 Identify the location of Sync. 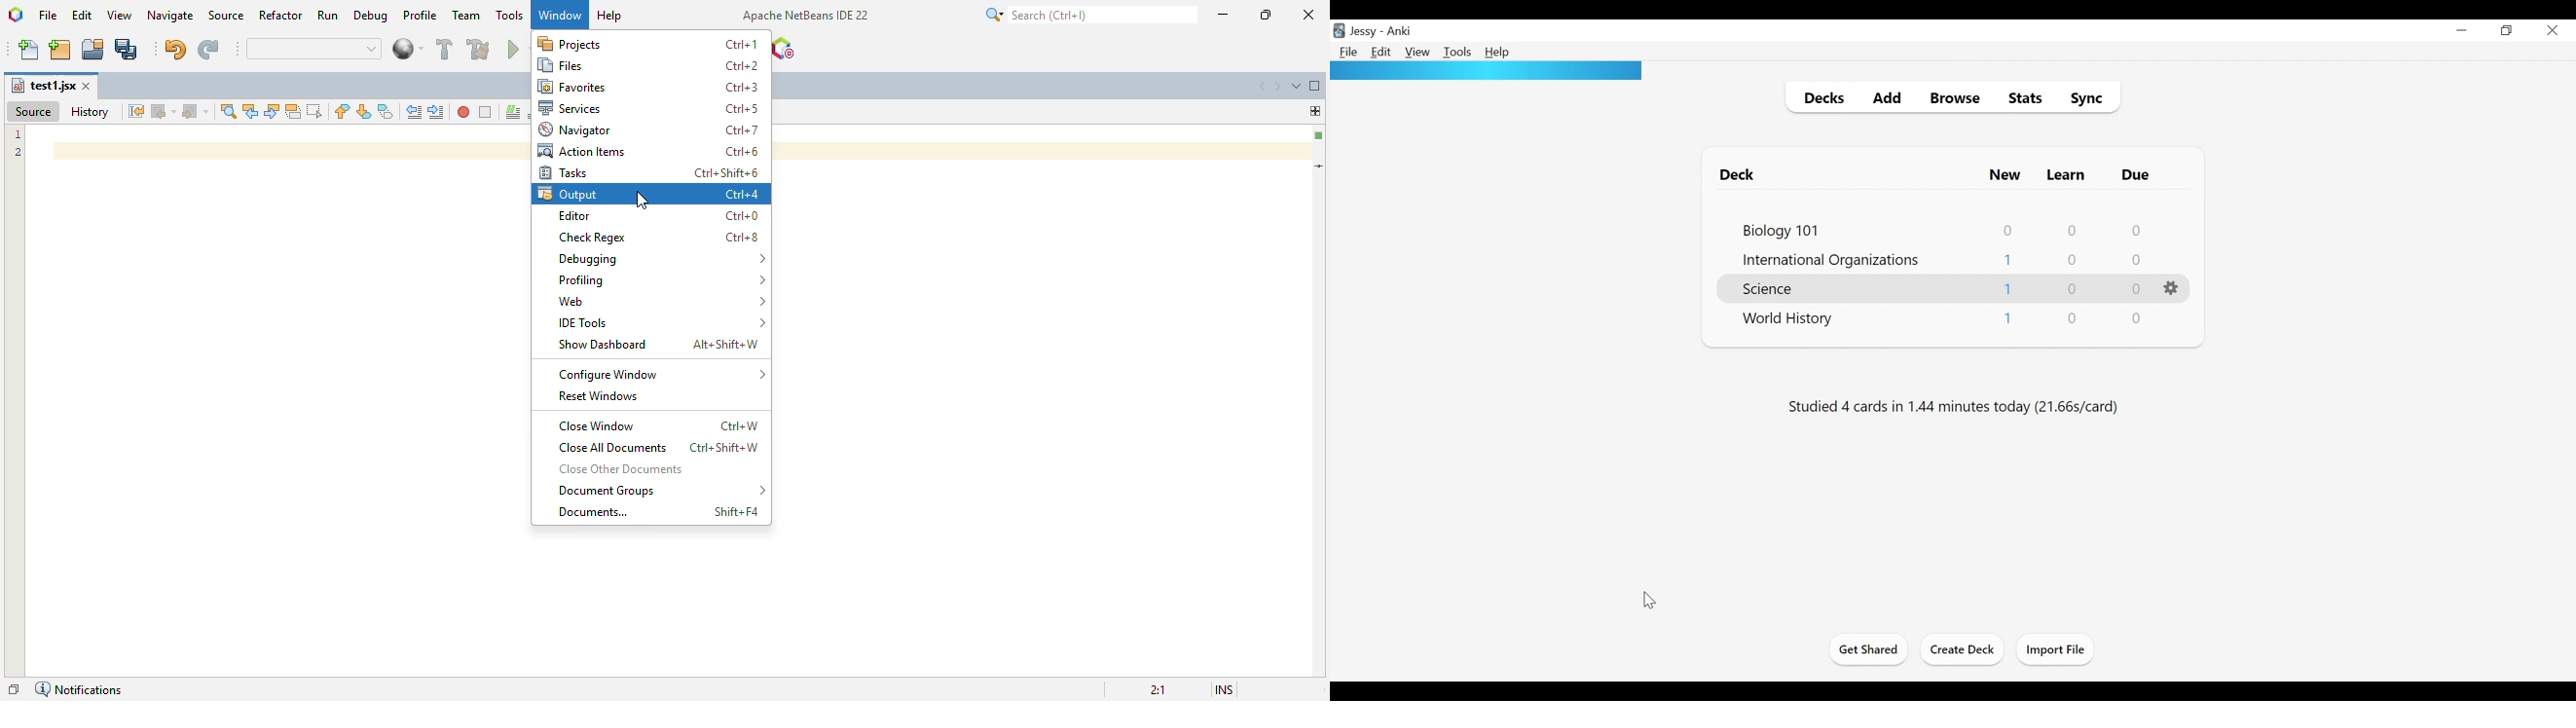
(2091, 95).